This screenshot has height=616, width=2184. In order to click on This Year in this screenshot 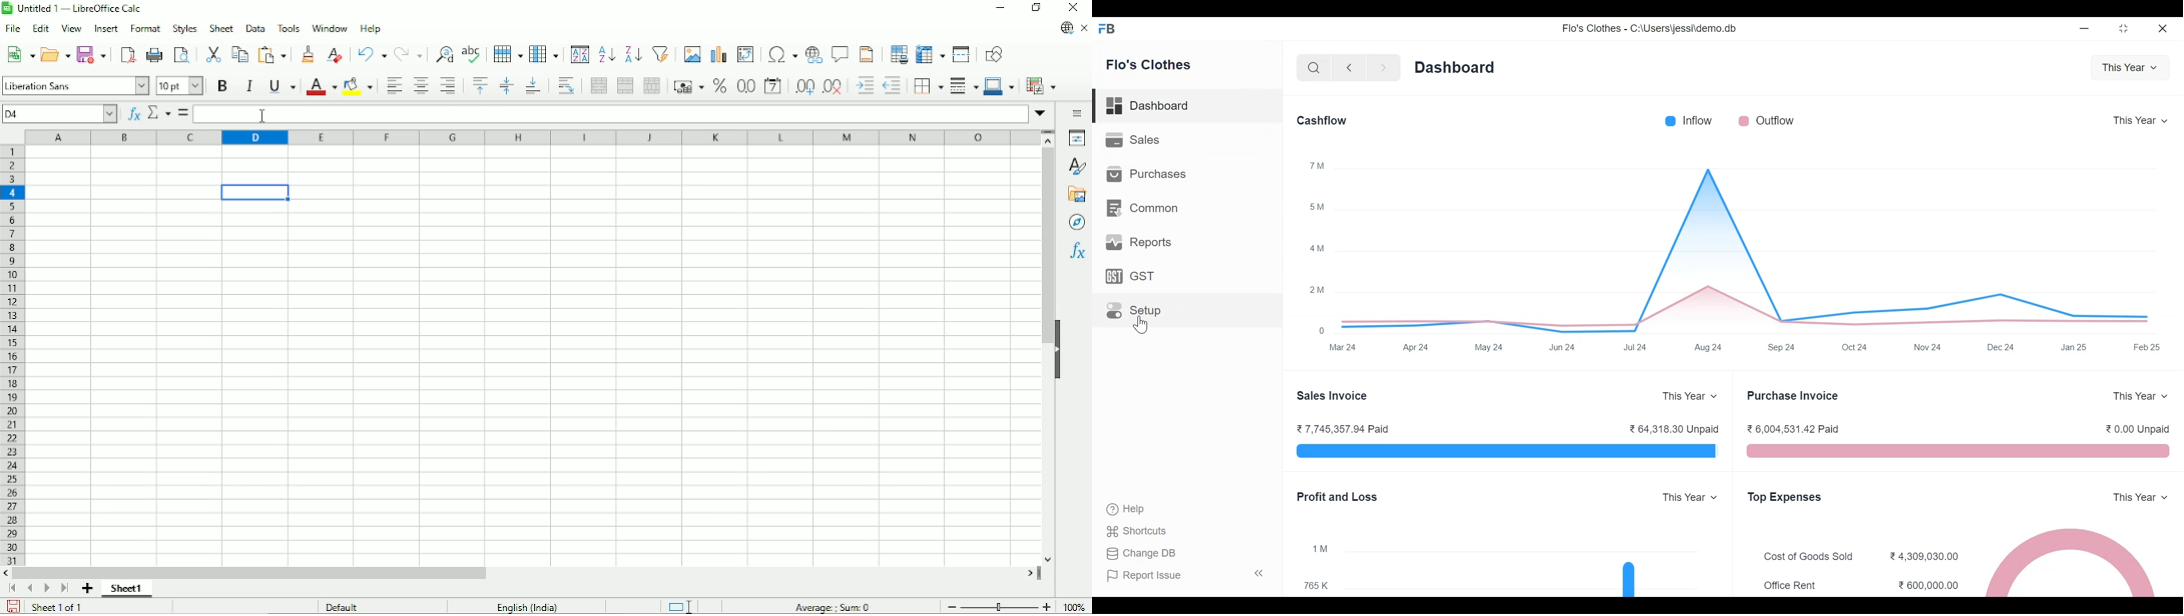, I will do `click(2139, 396)`.